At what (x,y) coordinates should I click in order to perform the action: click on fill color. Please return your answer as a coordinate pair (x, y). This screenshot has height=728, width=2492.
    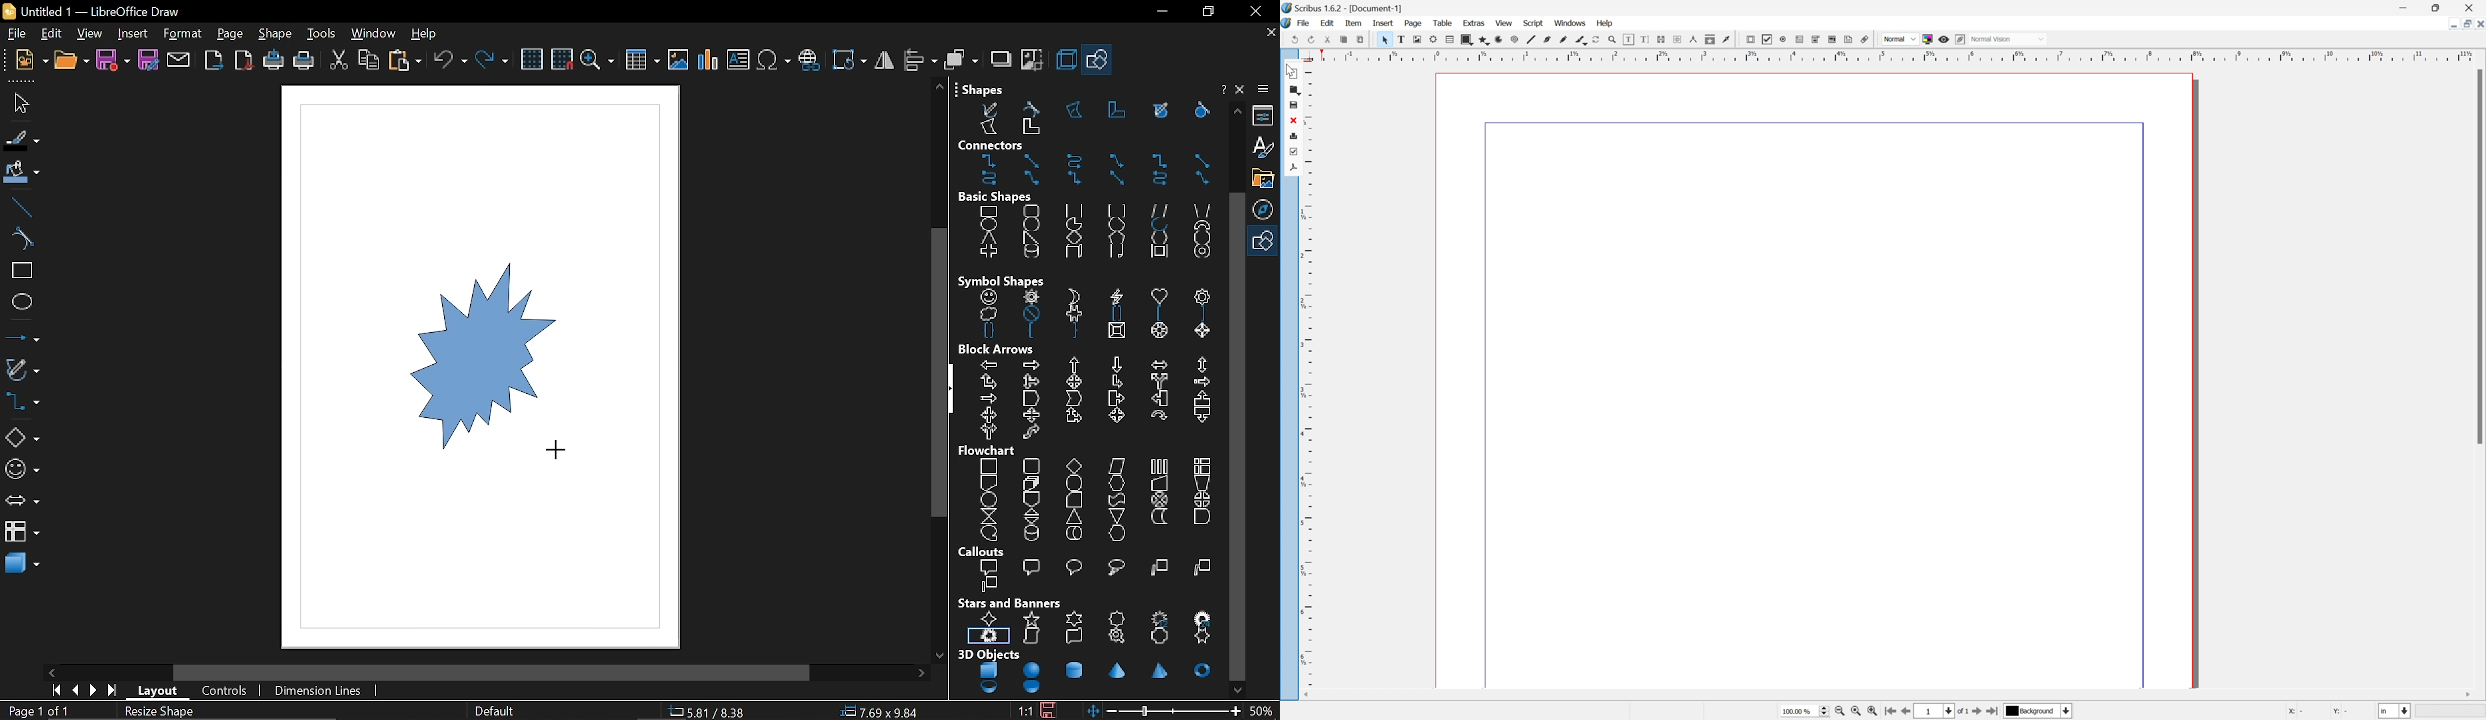
    Looking at the image, I should click on (20, 174).